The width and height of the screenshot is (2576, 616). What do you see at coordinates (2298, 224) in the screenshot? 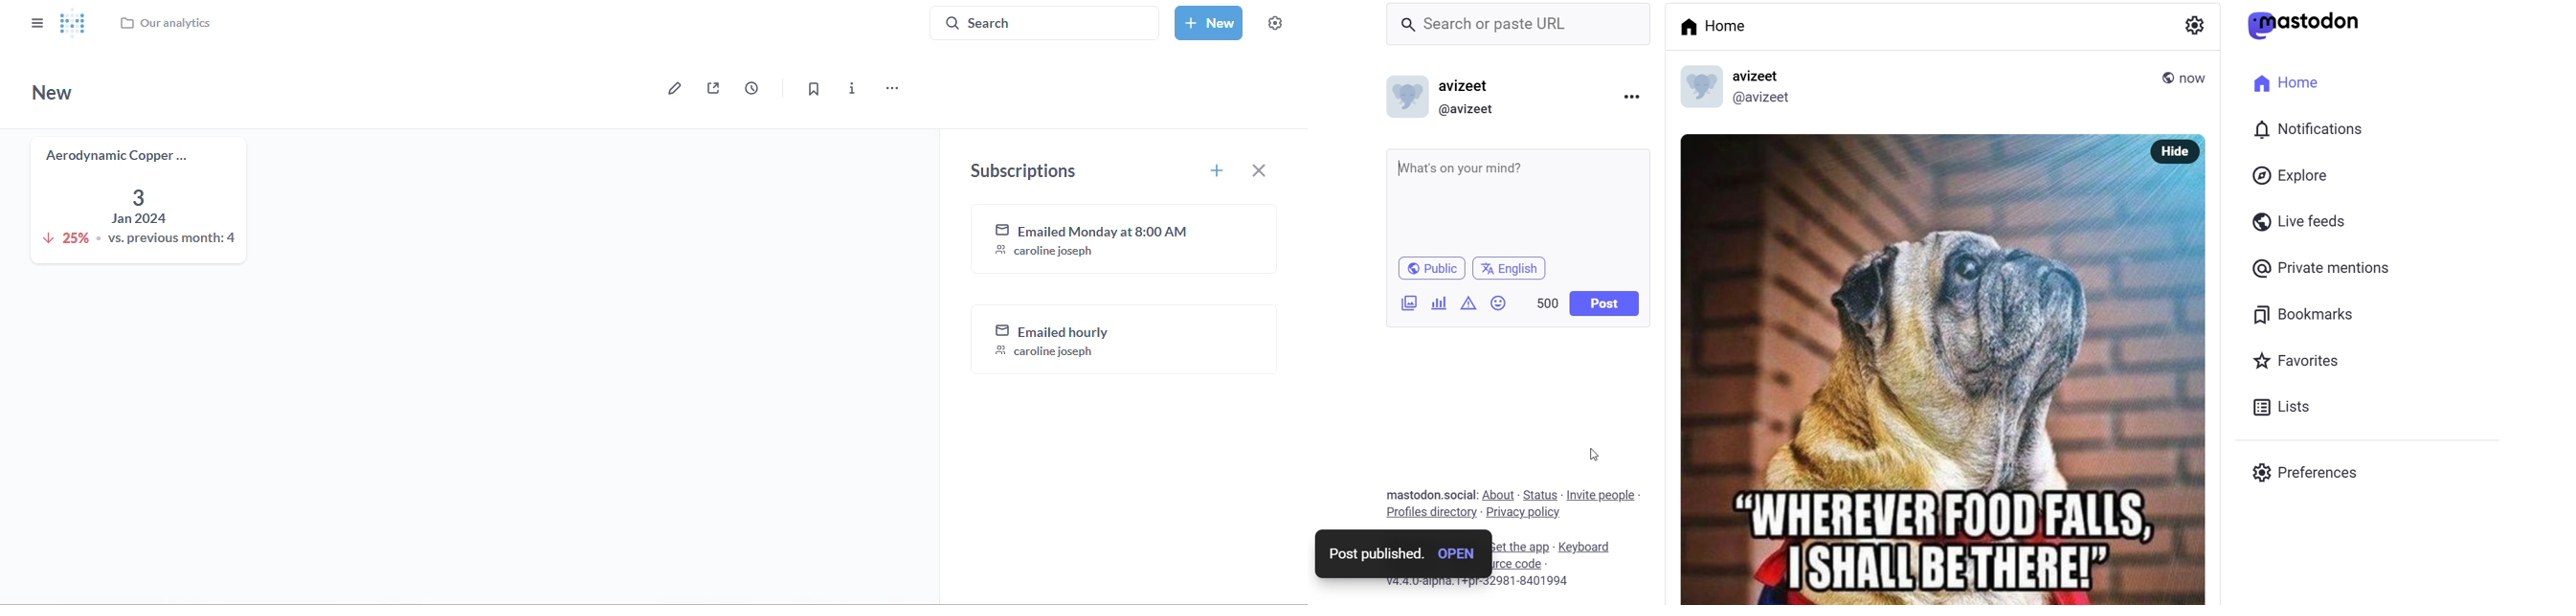
I see `live feed ` at bounding box center [2298, 224].